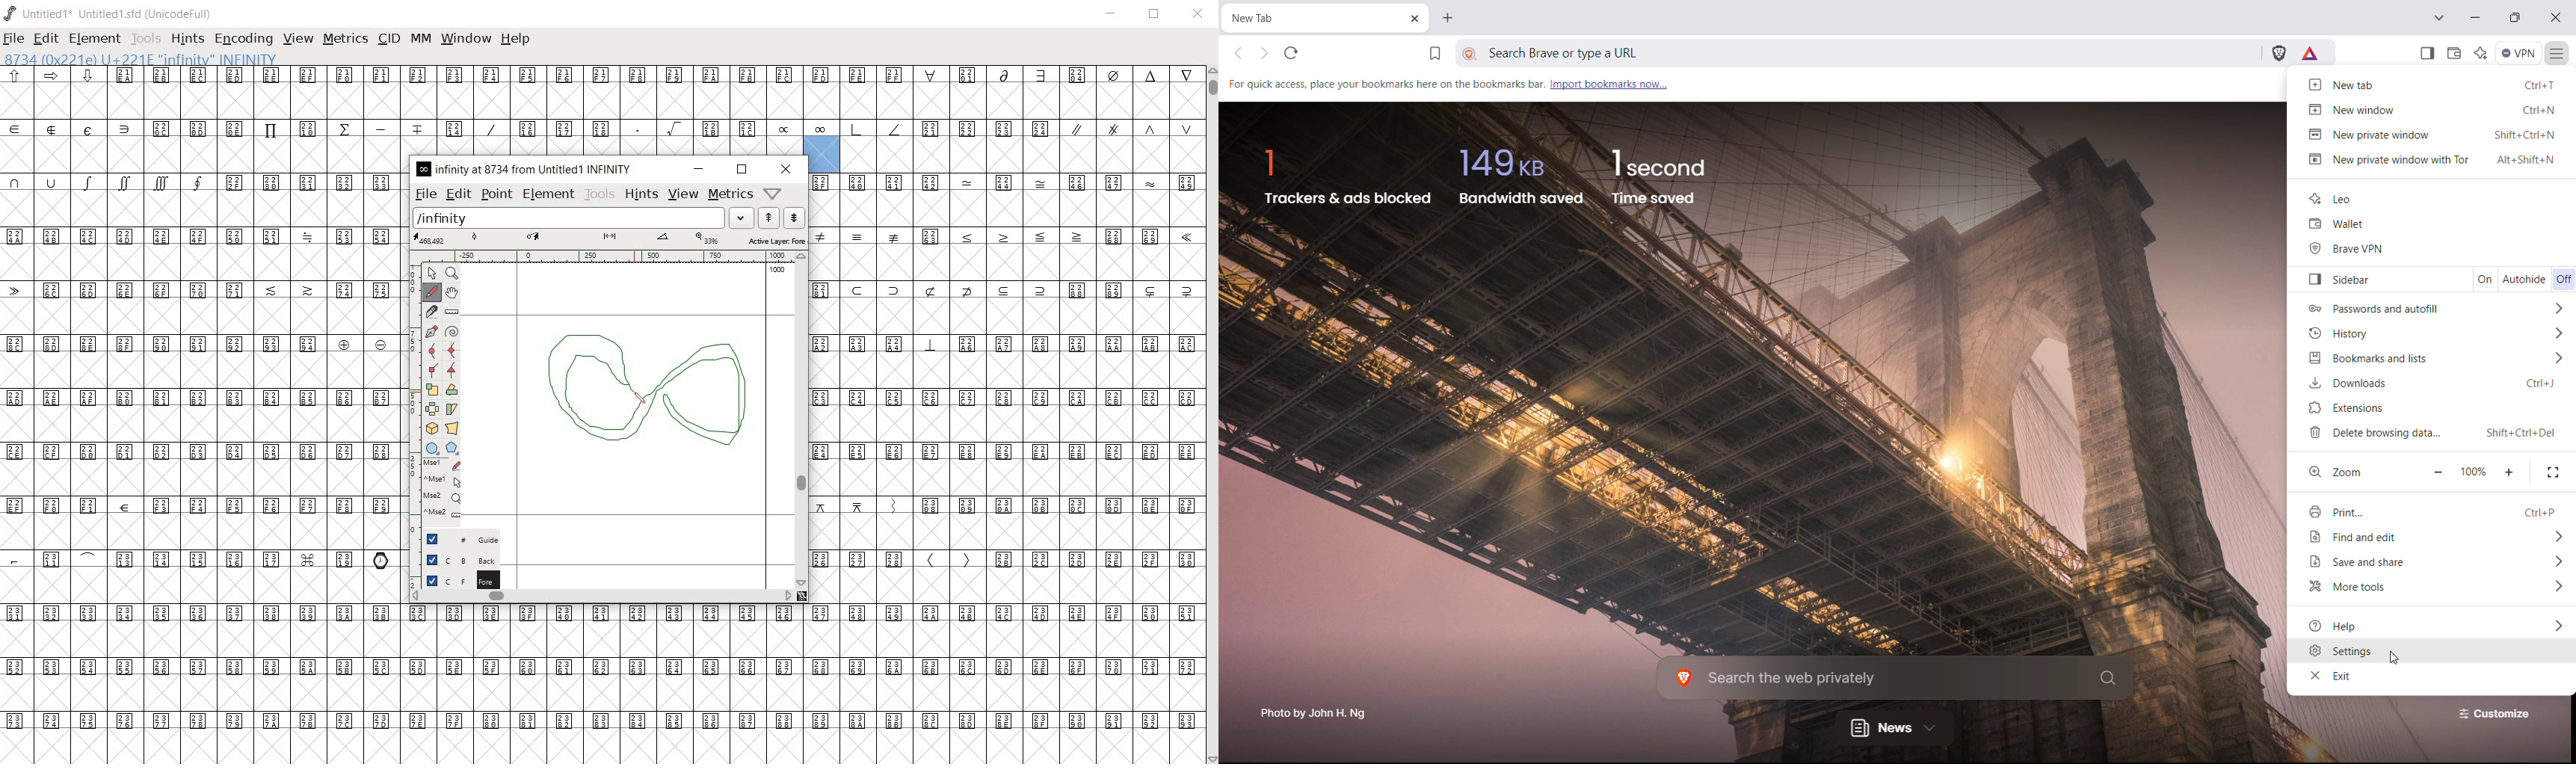 This screenshot has width=2576, height=784. What do you see at coordinates (608, 239) in the screenshot?
I see `active layer: fore` at bounding box center [608, 239].